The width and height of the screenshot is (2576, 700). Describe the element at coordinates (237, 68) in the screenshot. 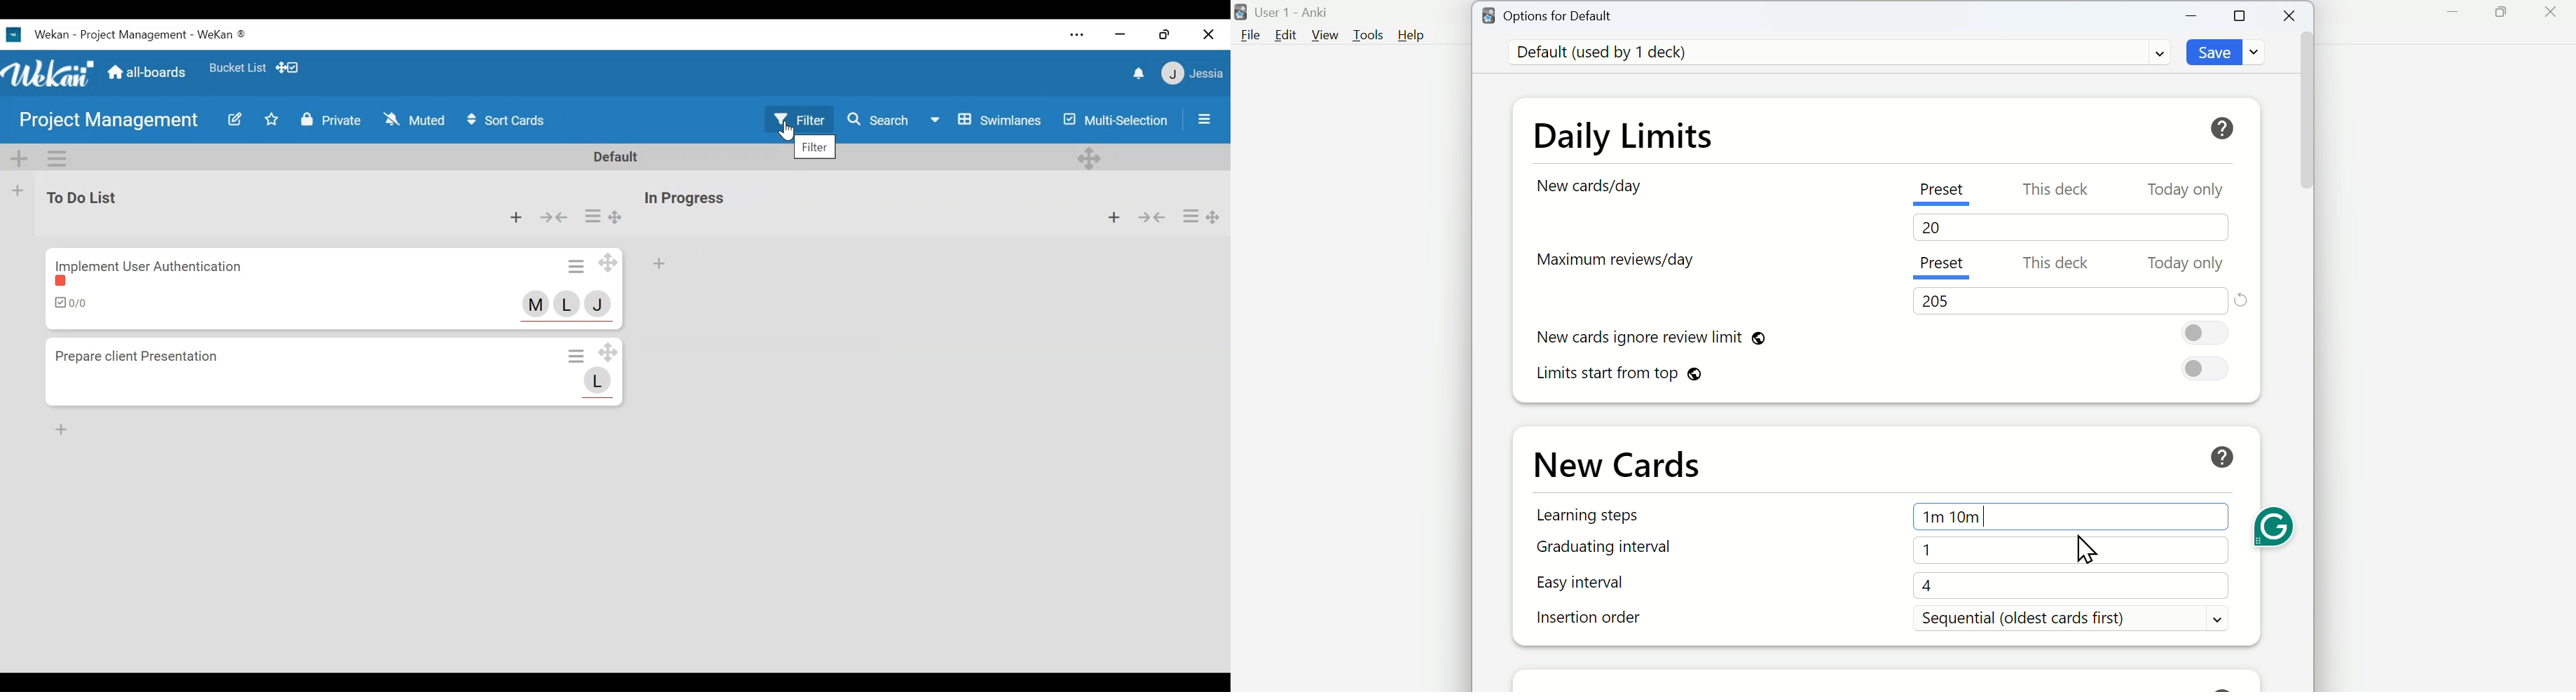

I see `Favorite` at that location.